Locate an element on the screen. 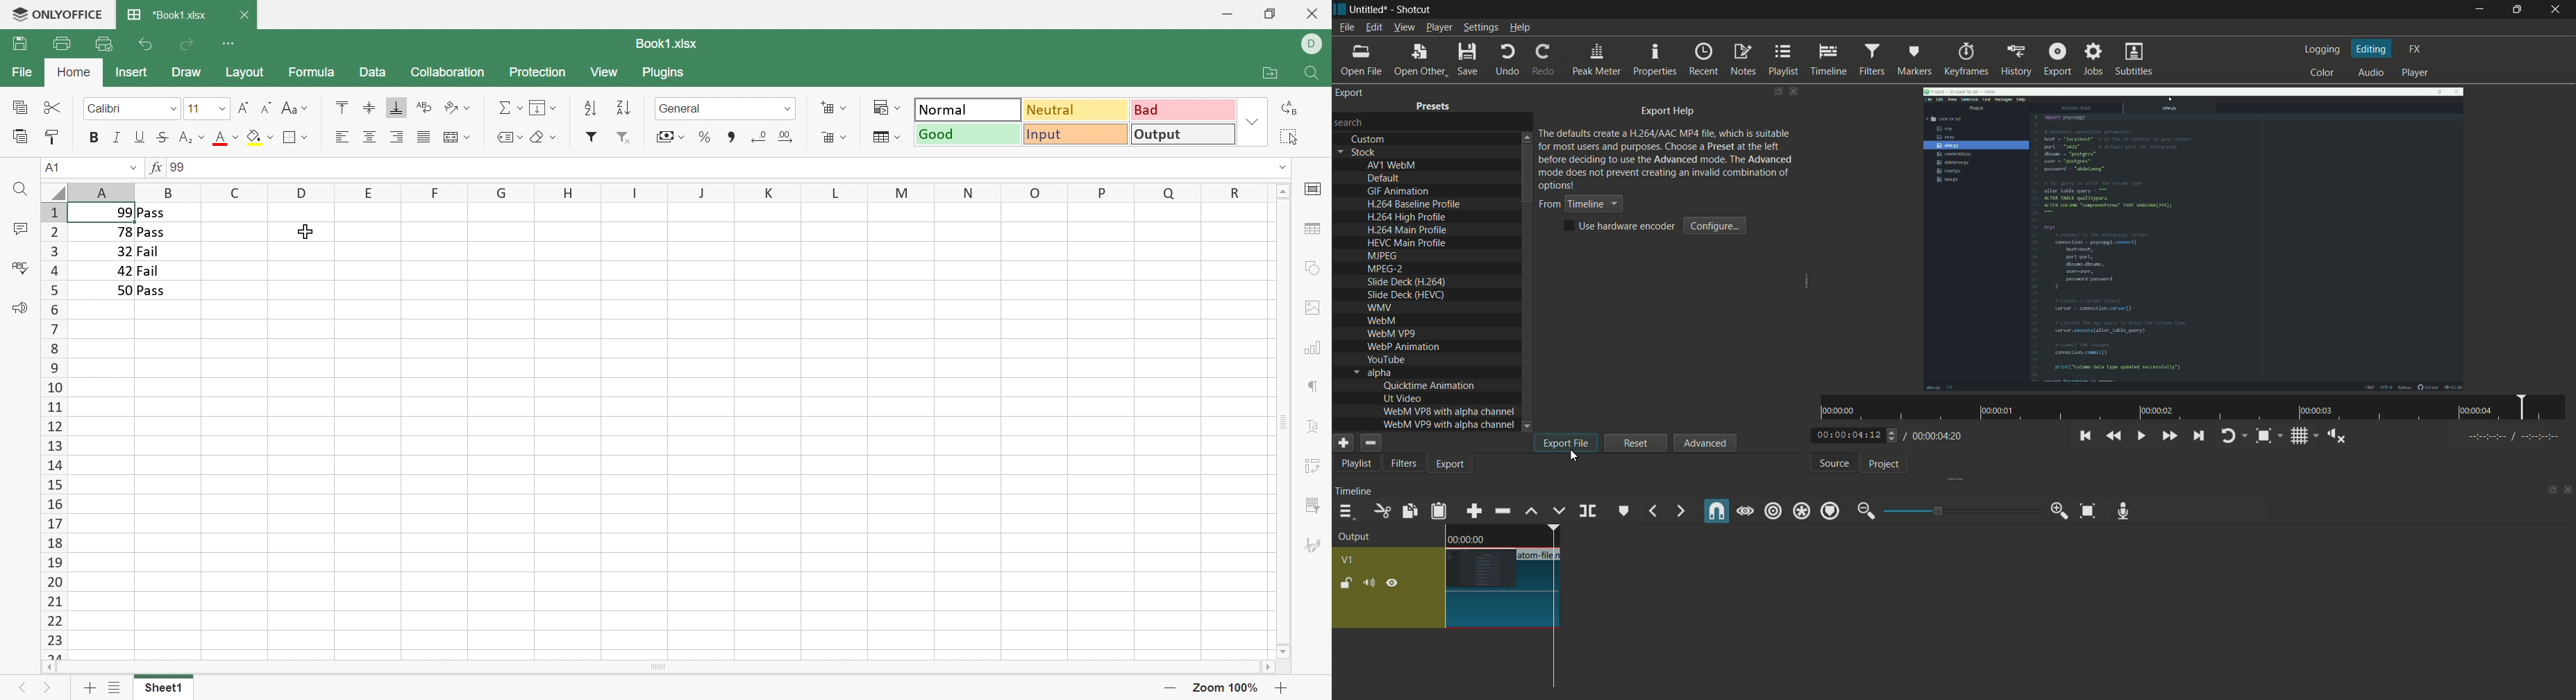  h.264 high profile is located at coordinates (1407, 218).